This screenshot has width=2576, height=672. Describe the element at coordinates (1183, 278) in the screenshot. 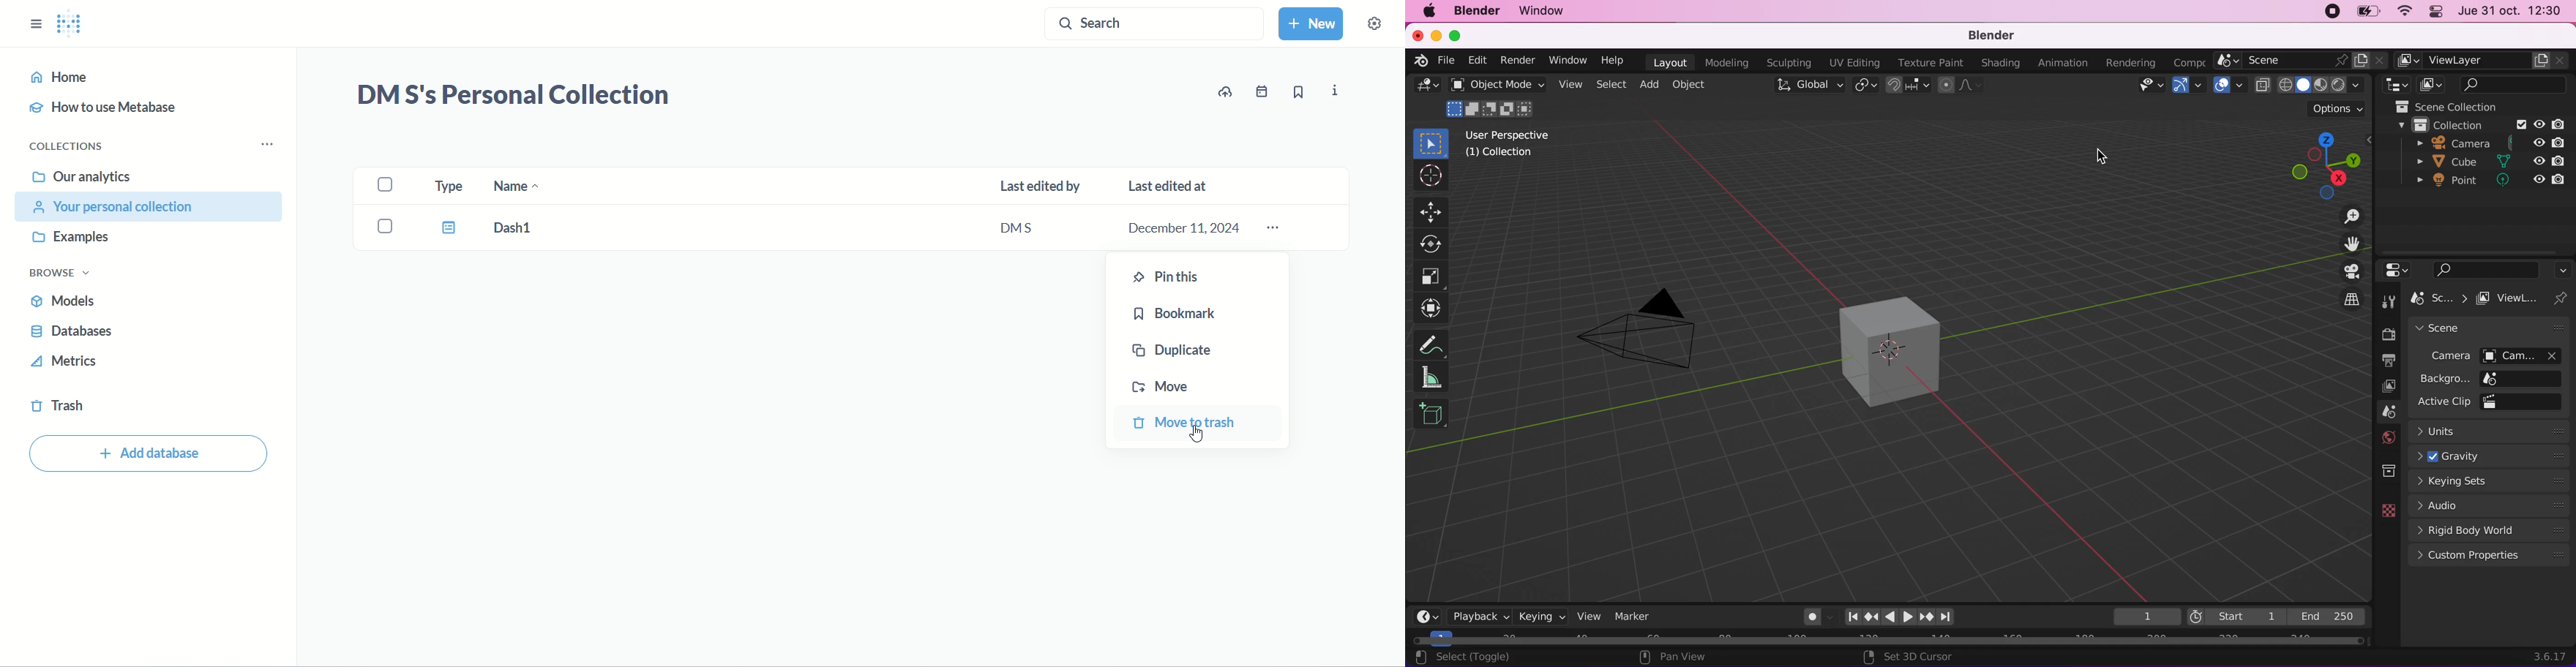

I see `pin this` at that location.